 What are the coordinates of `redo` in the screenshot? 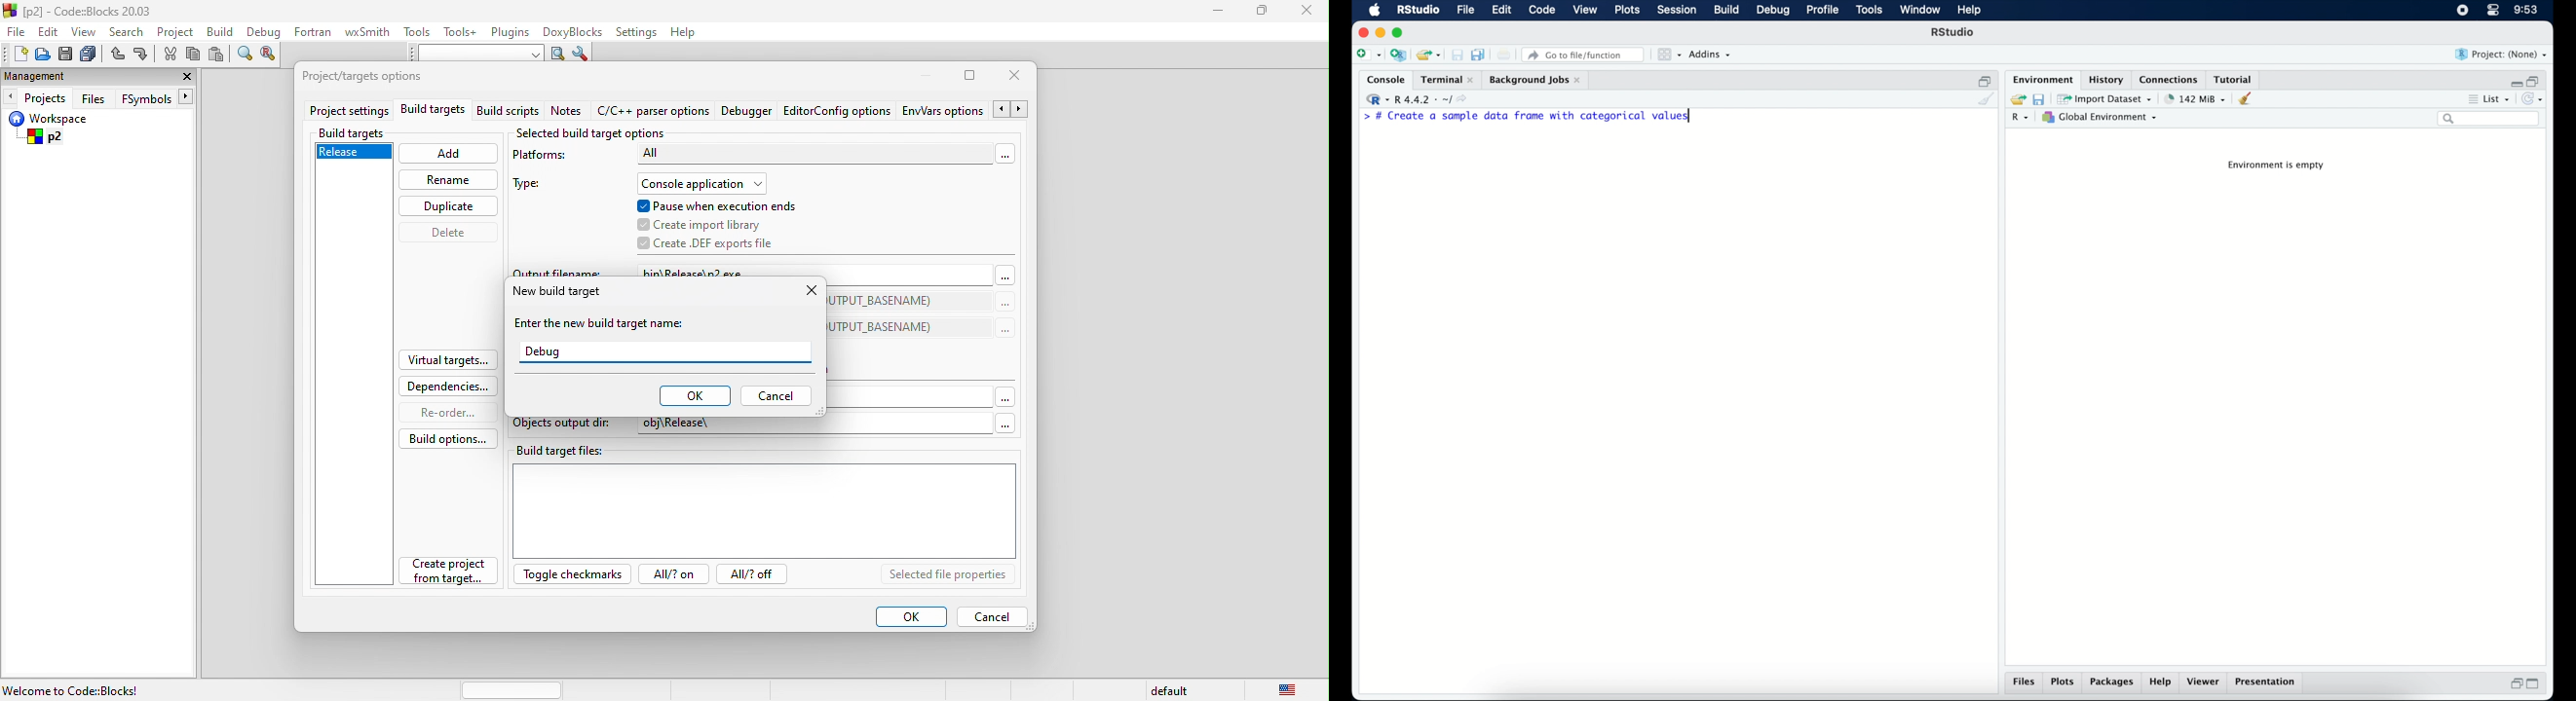 It's located at (141, 55).